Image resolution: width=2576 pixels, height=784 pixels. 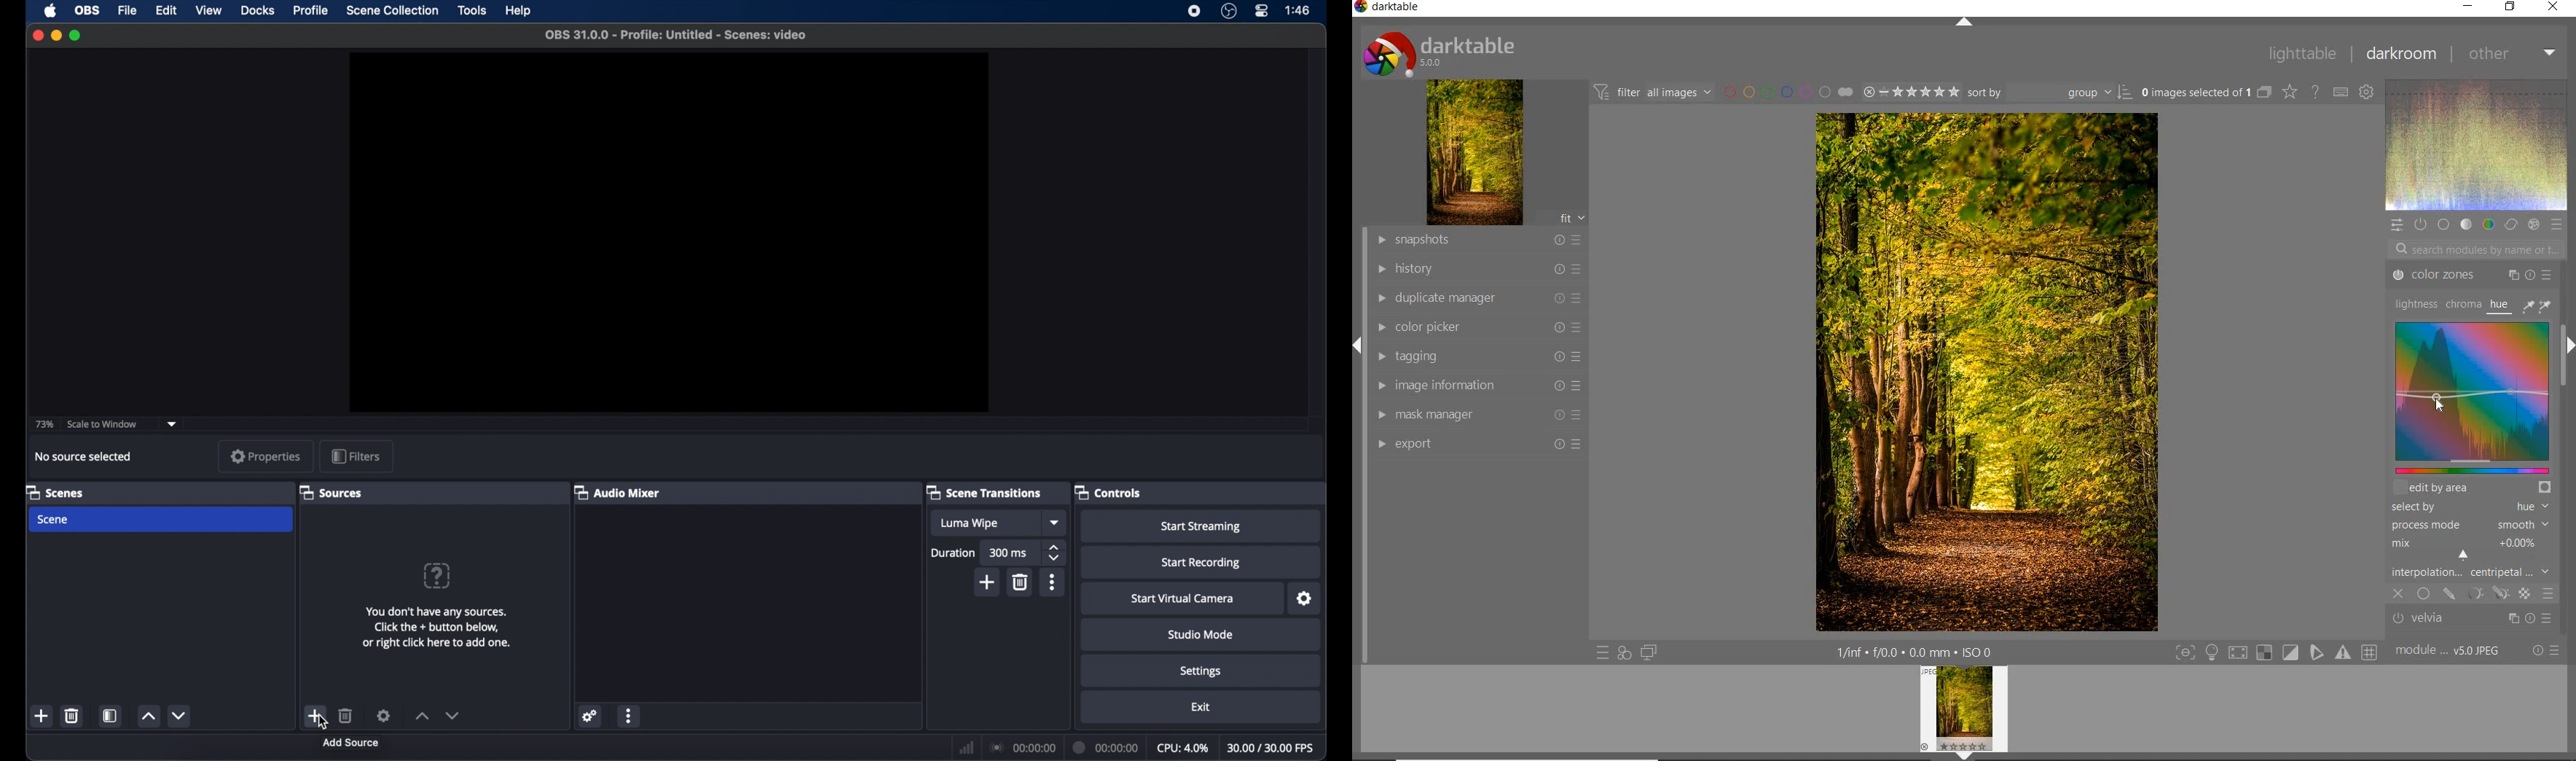 What do you see at coordinates (322, 725) in the screenshot?
I see `cursor` at bounding box center [322, 725].